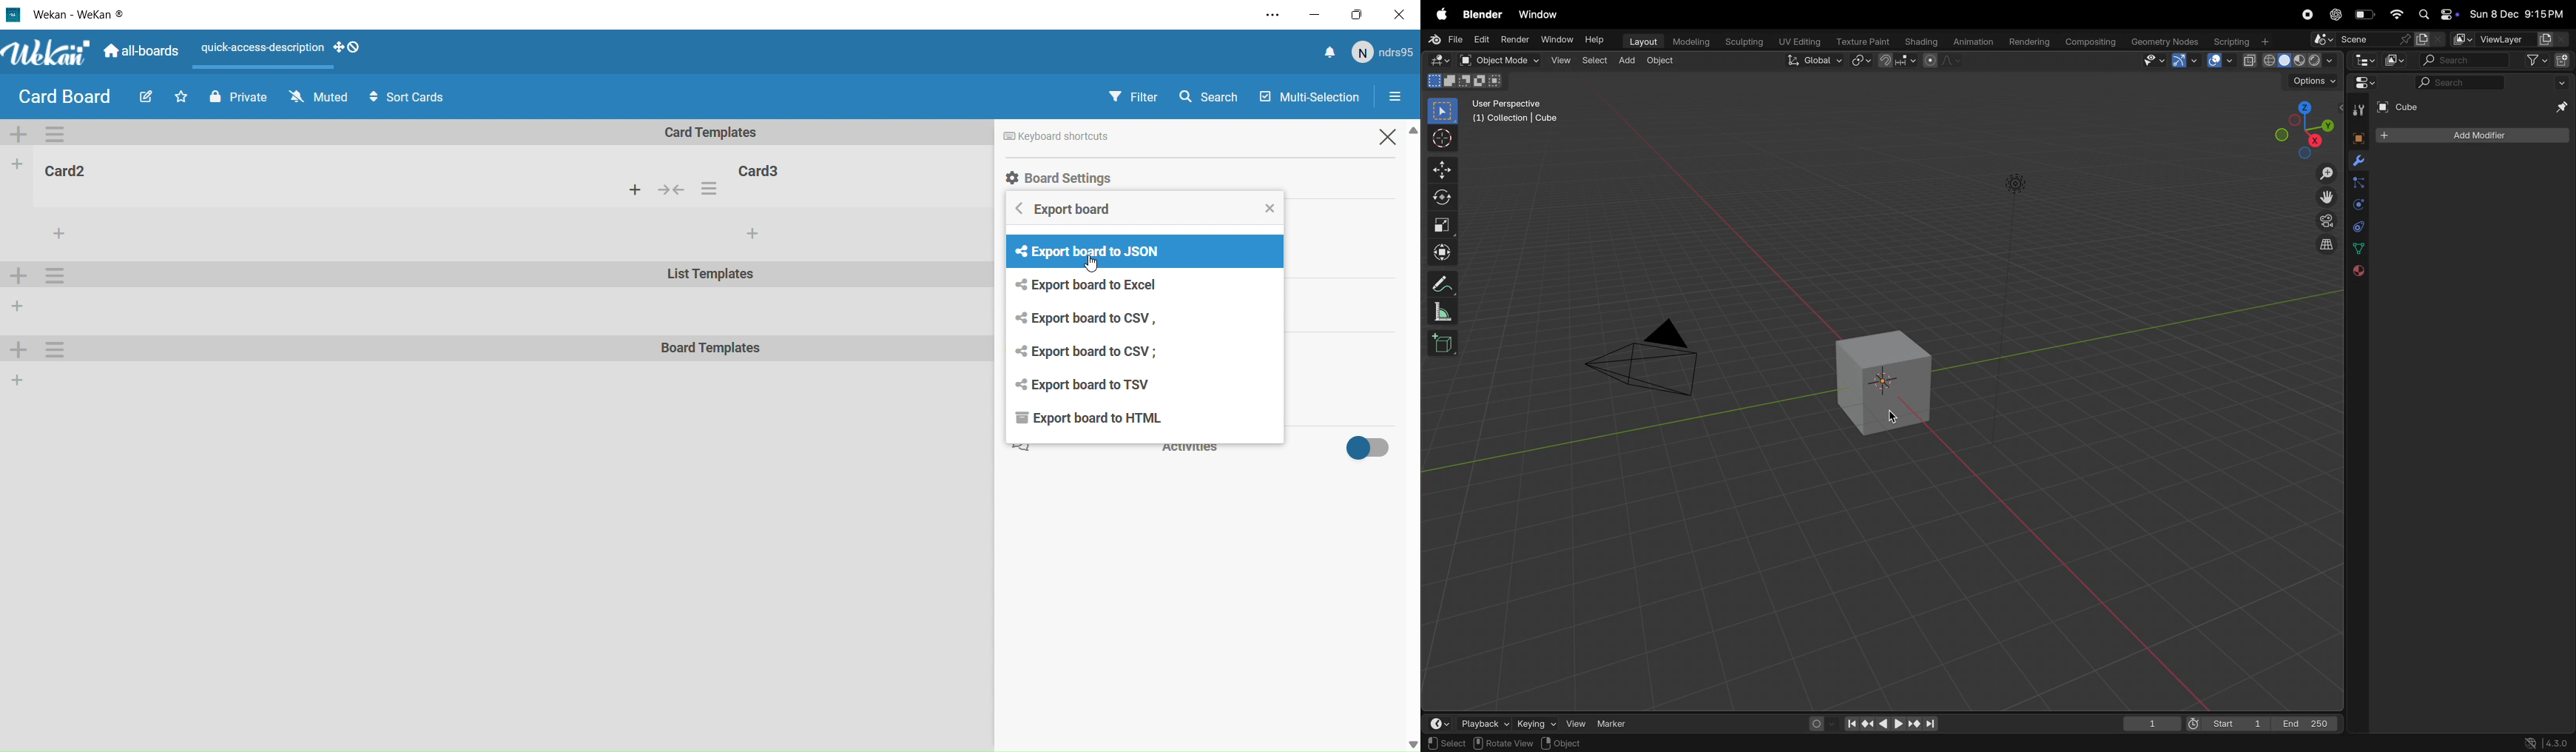 The image size is (2576, 756). I want to click on view, so click(1561, 61).